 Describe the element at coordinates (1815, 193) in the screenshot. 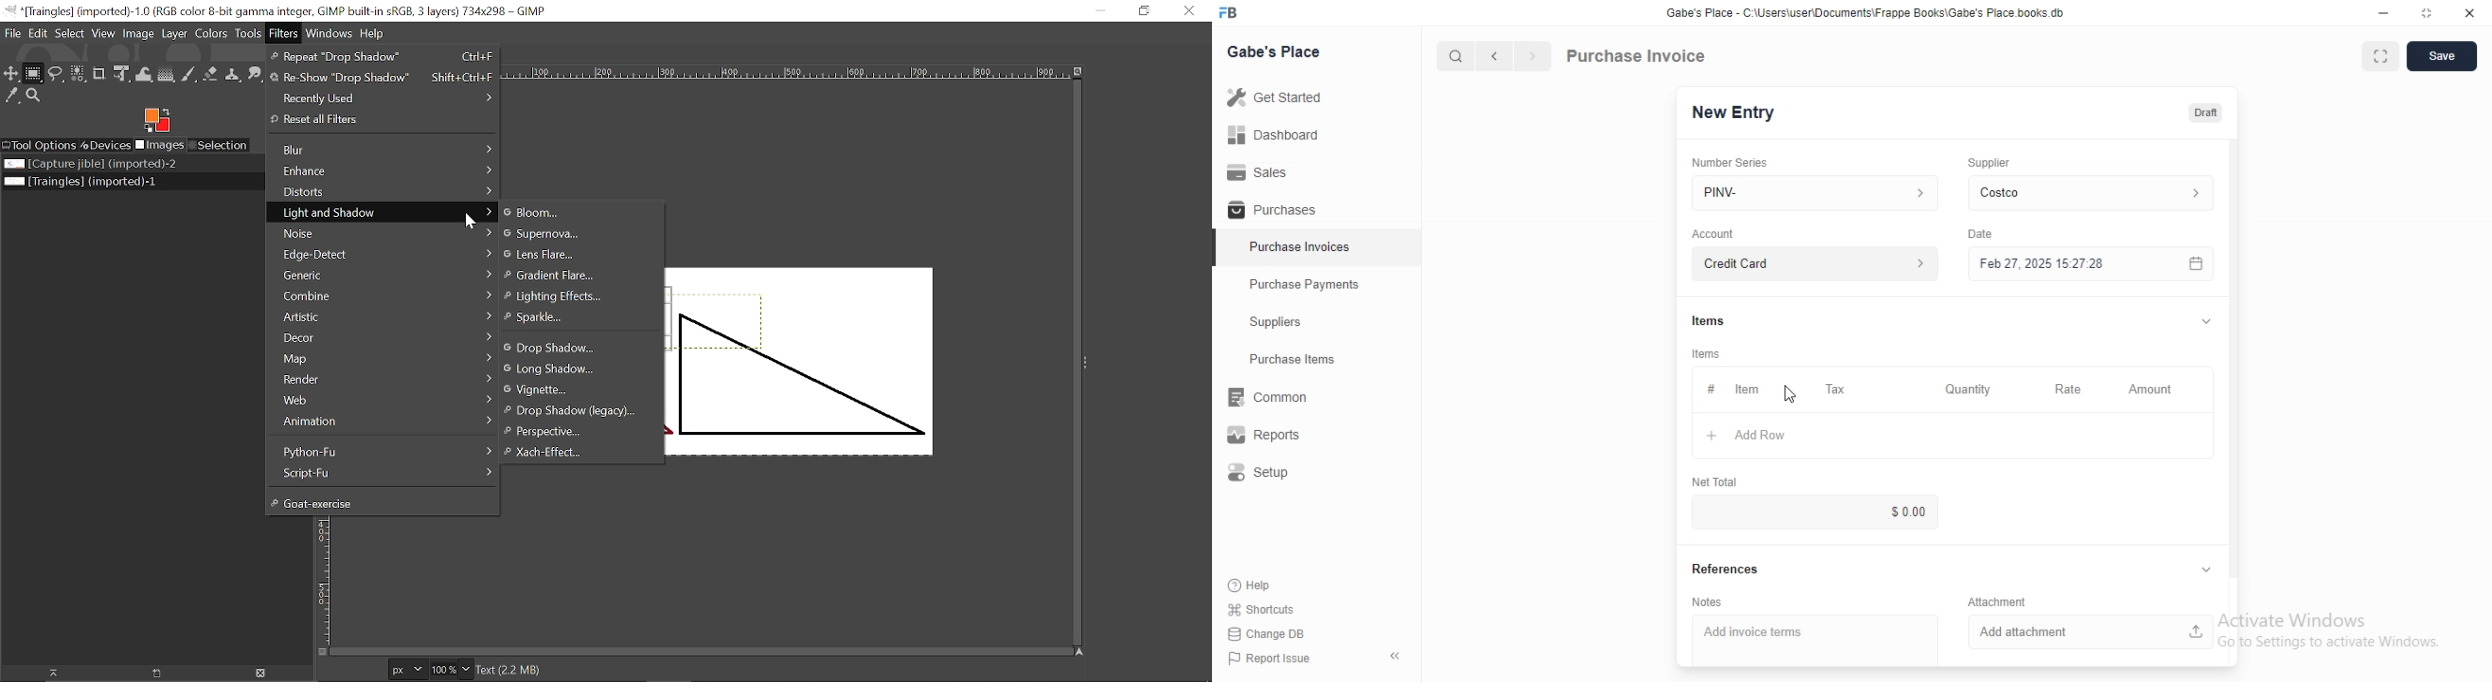

I see `PINV-` at that location.